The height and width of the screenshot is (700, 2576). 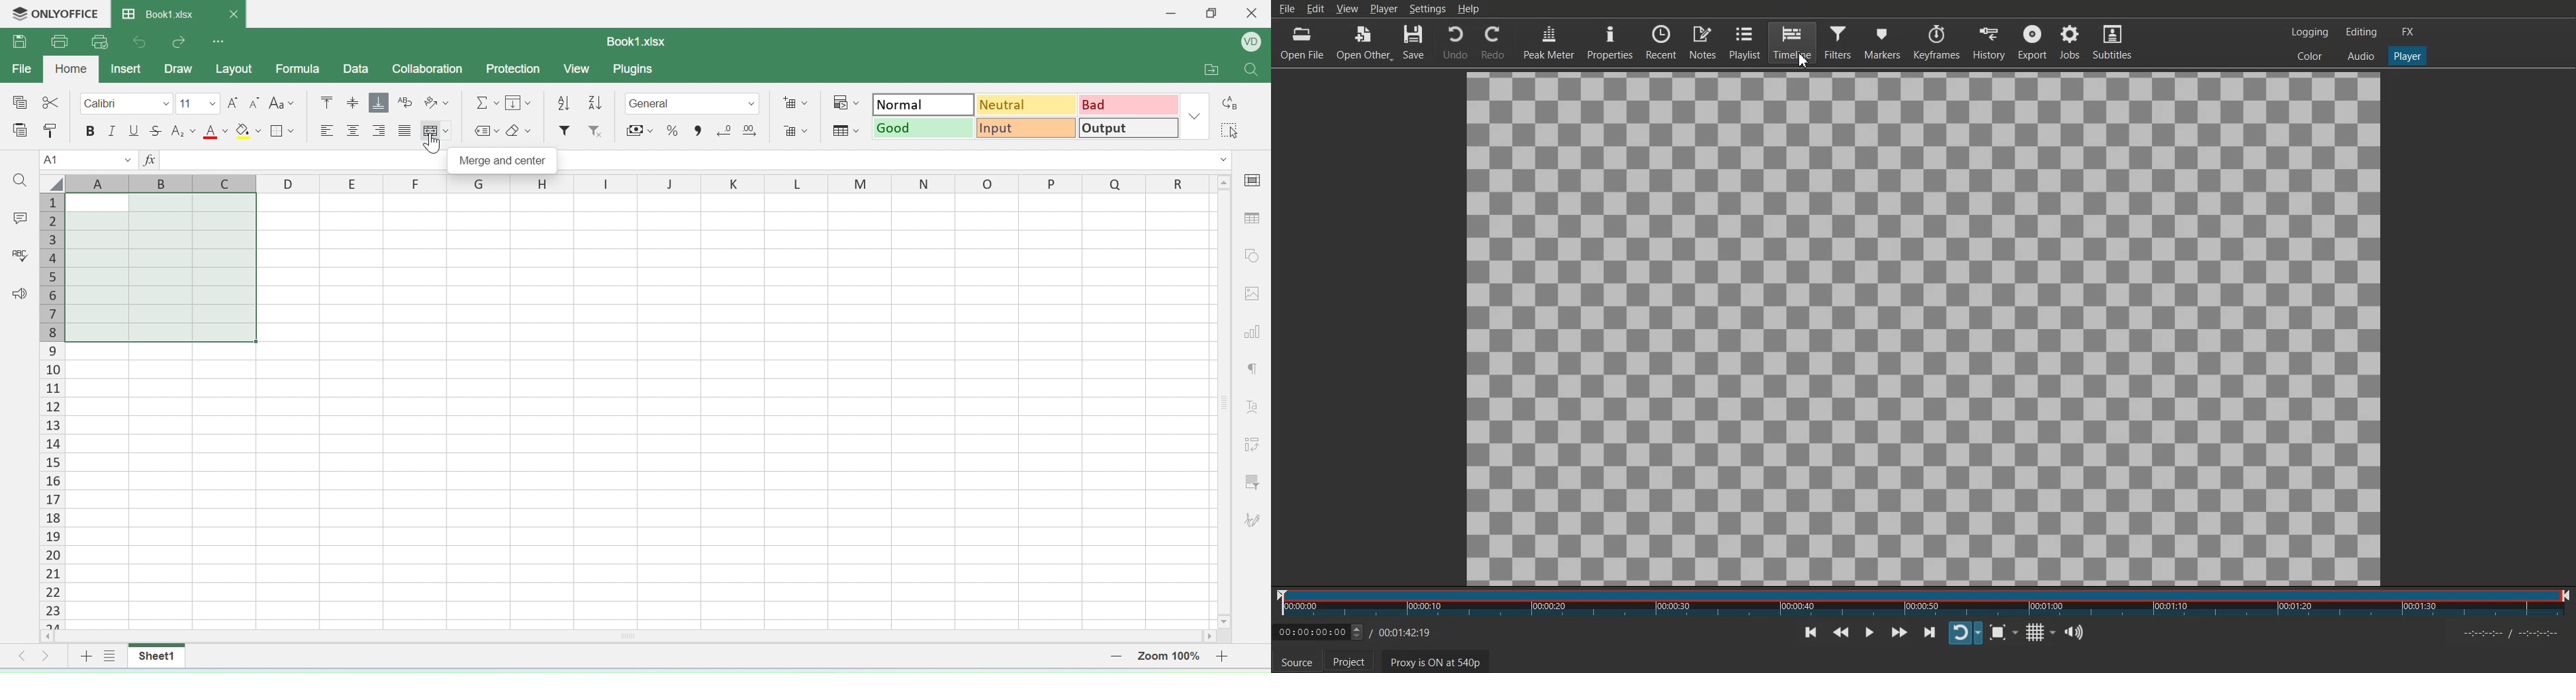 I want to click on History, so click(x=1990, y=42).